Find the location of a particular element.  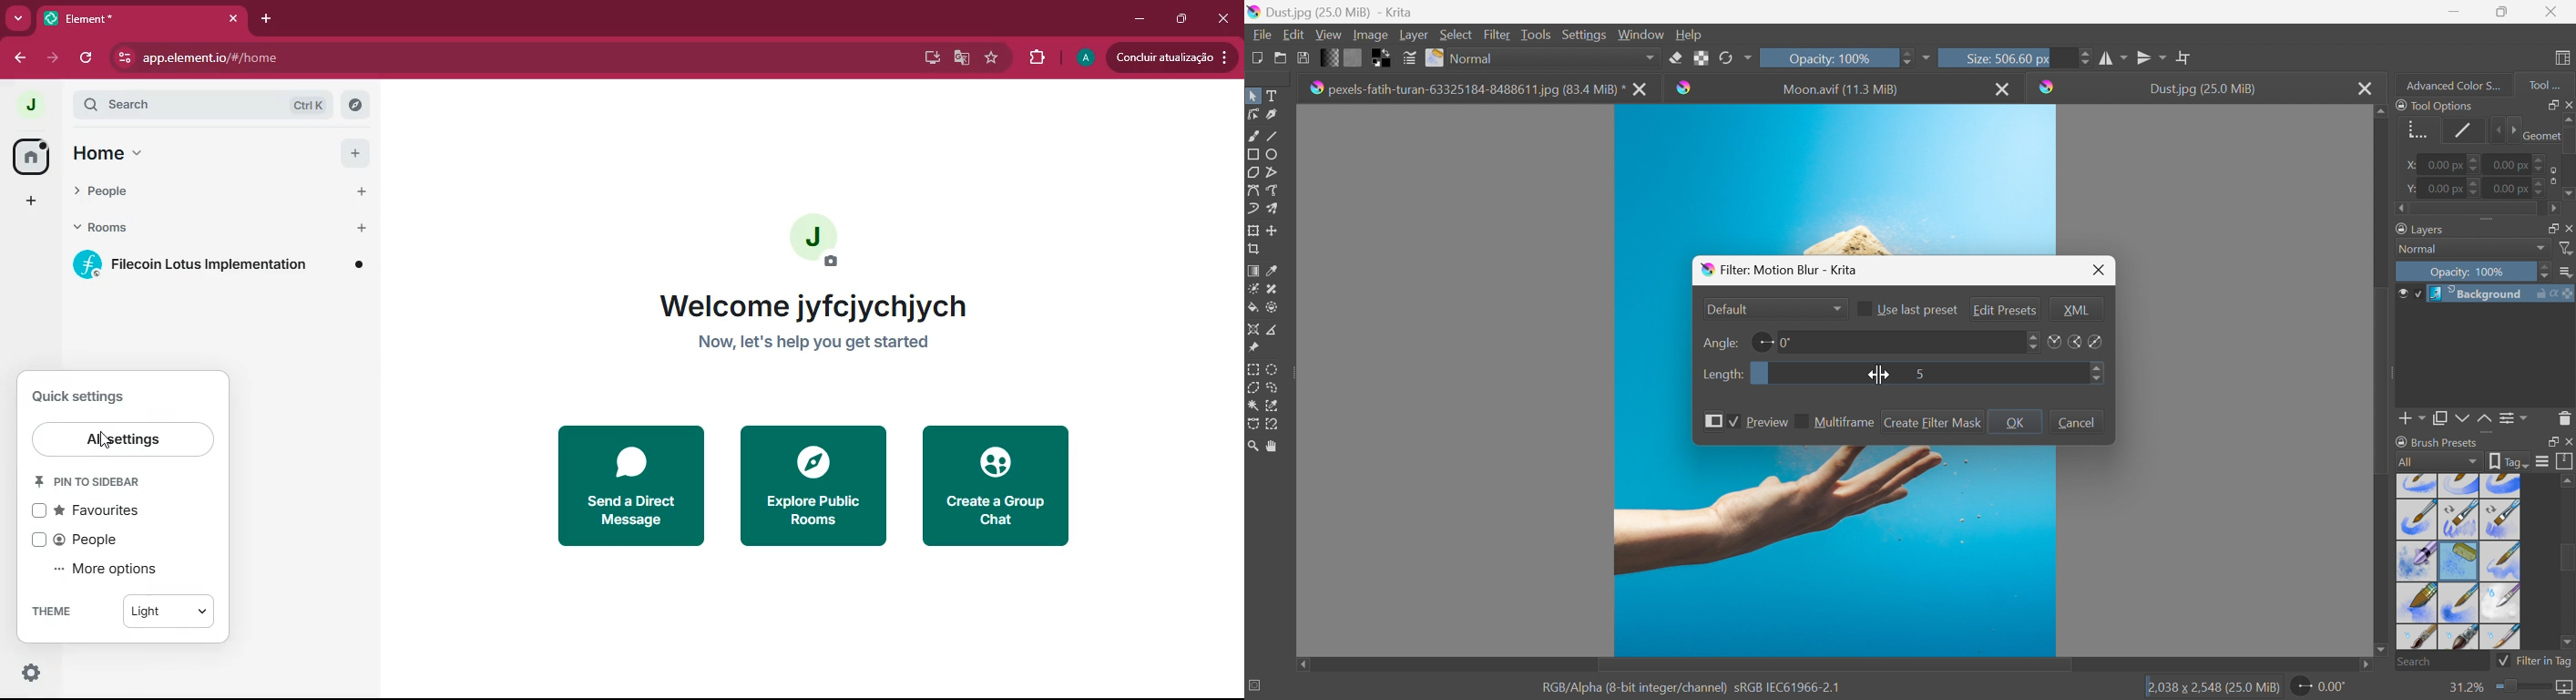

Visible is located at coordinates (2409, 294).